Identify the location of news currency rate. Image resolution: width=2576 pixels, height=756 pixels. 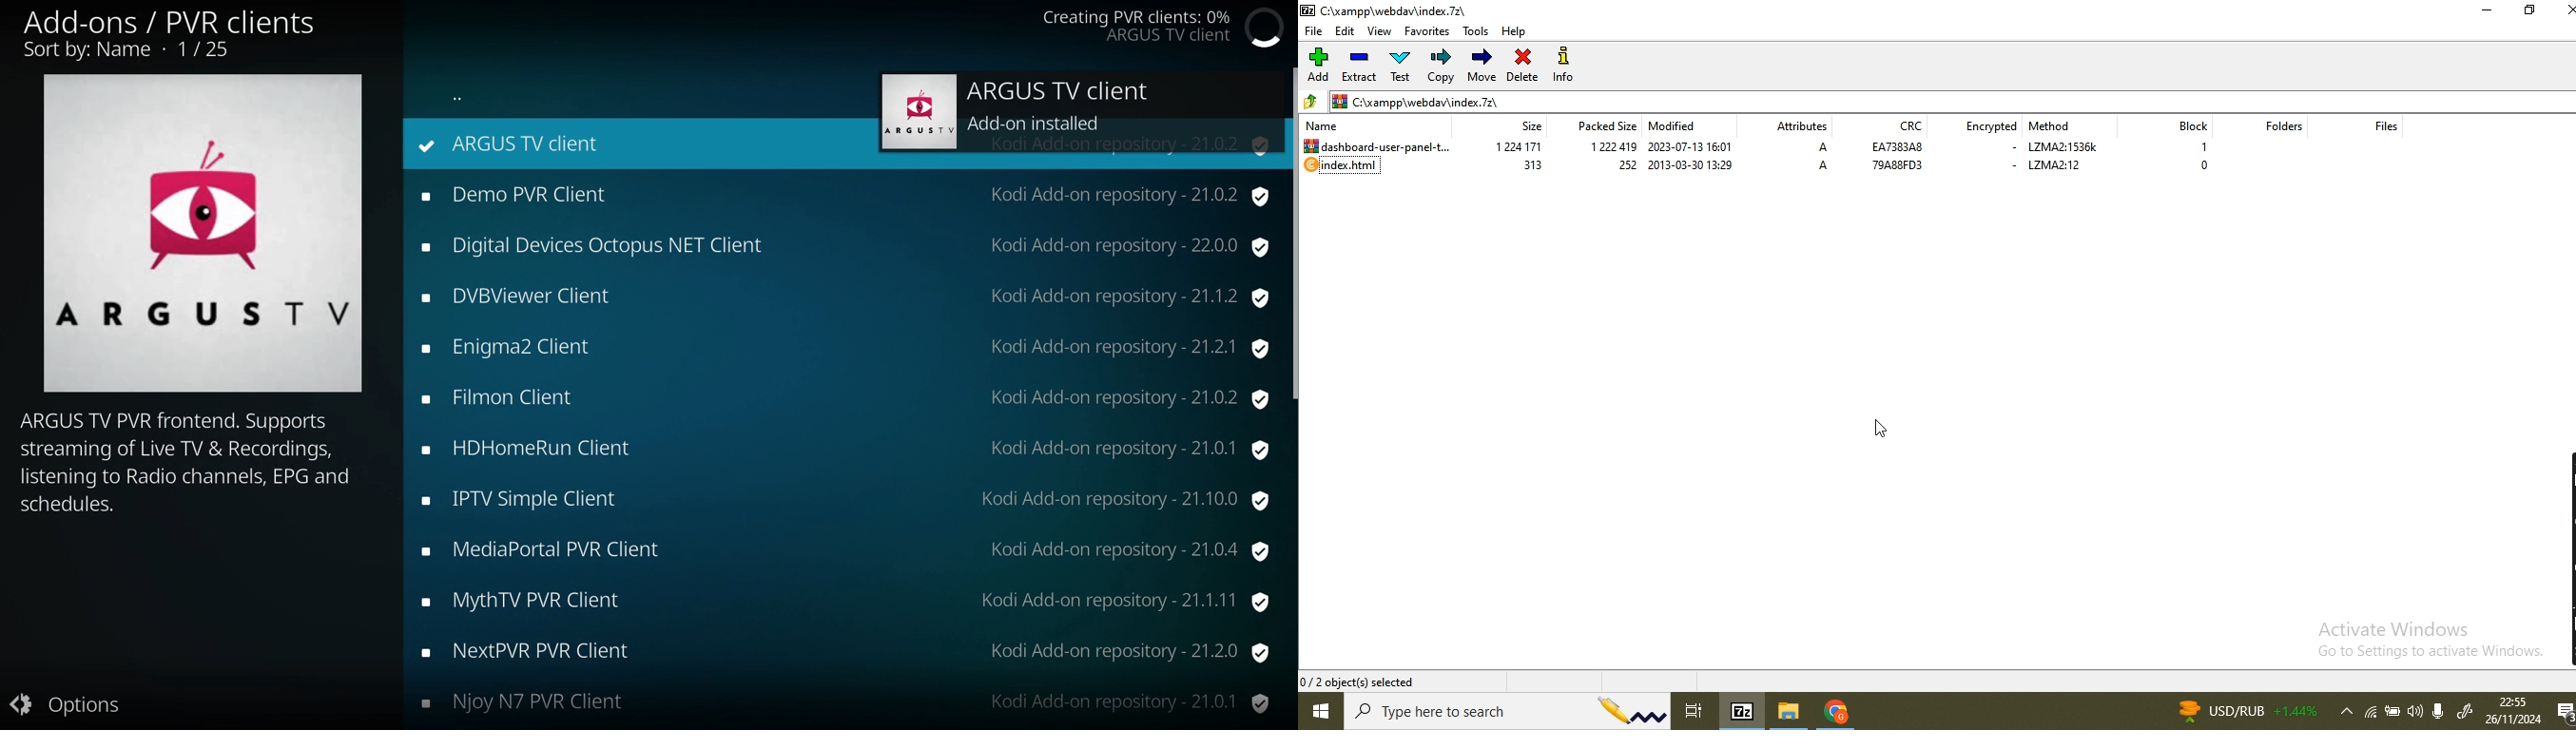
(2245, 710).